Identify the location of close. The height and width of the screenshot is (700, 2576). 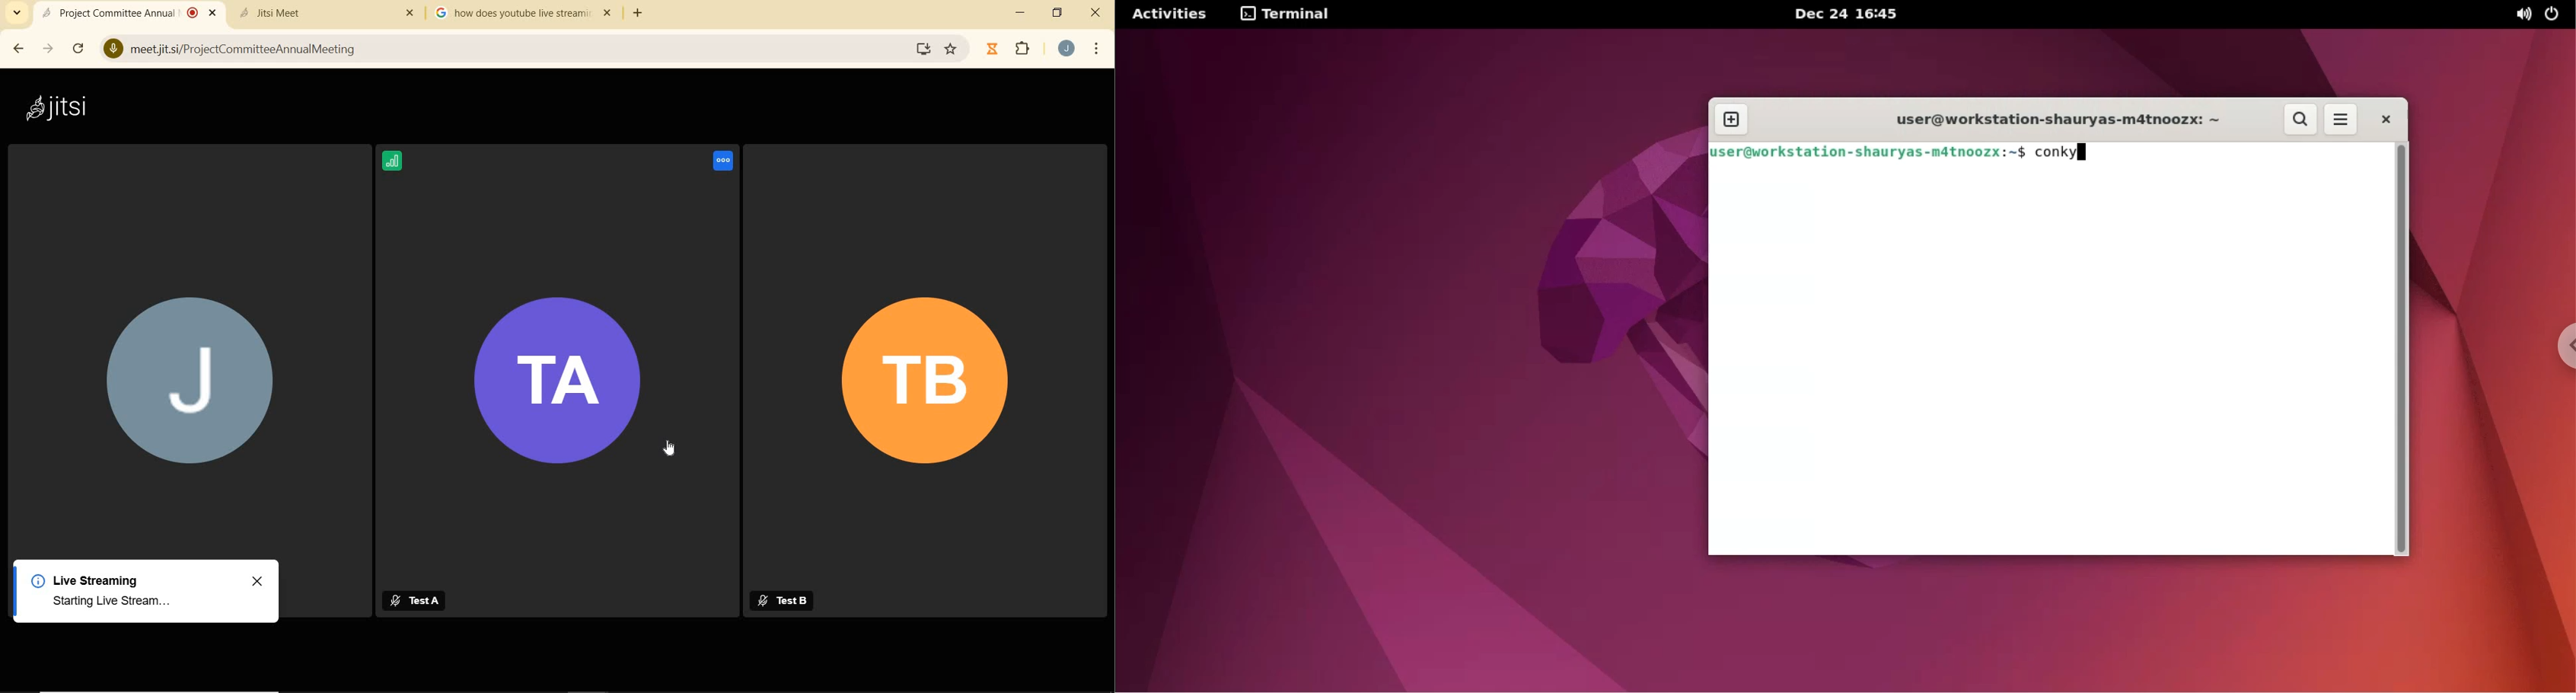
(610, 14).